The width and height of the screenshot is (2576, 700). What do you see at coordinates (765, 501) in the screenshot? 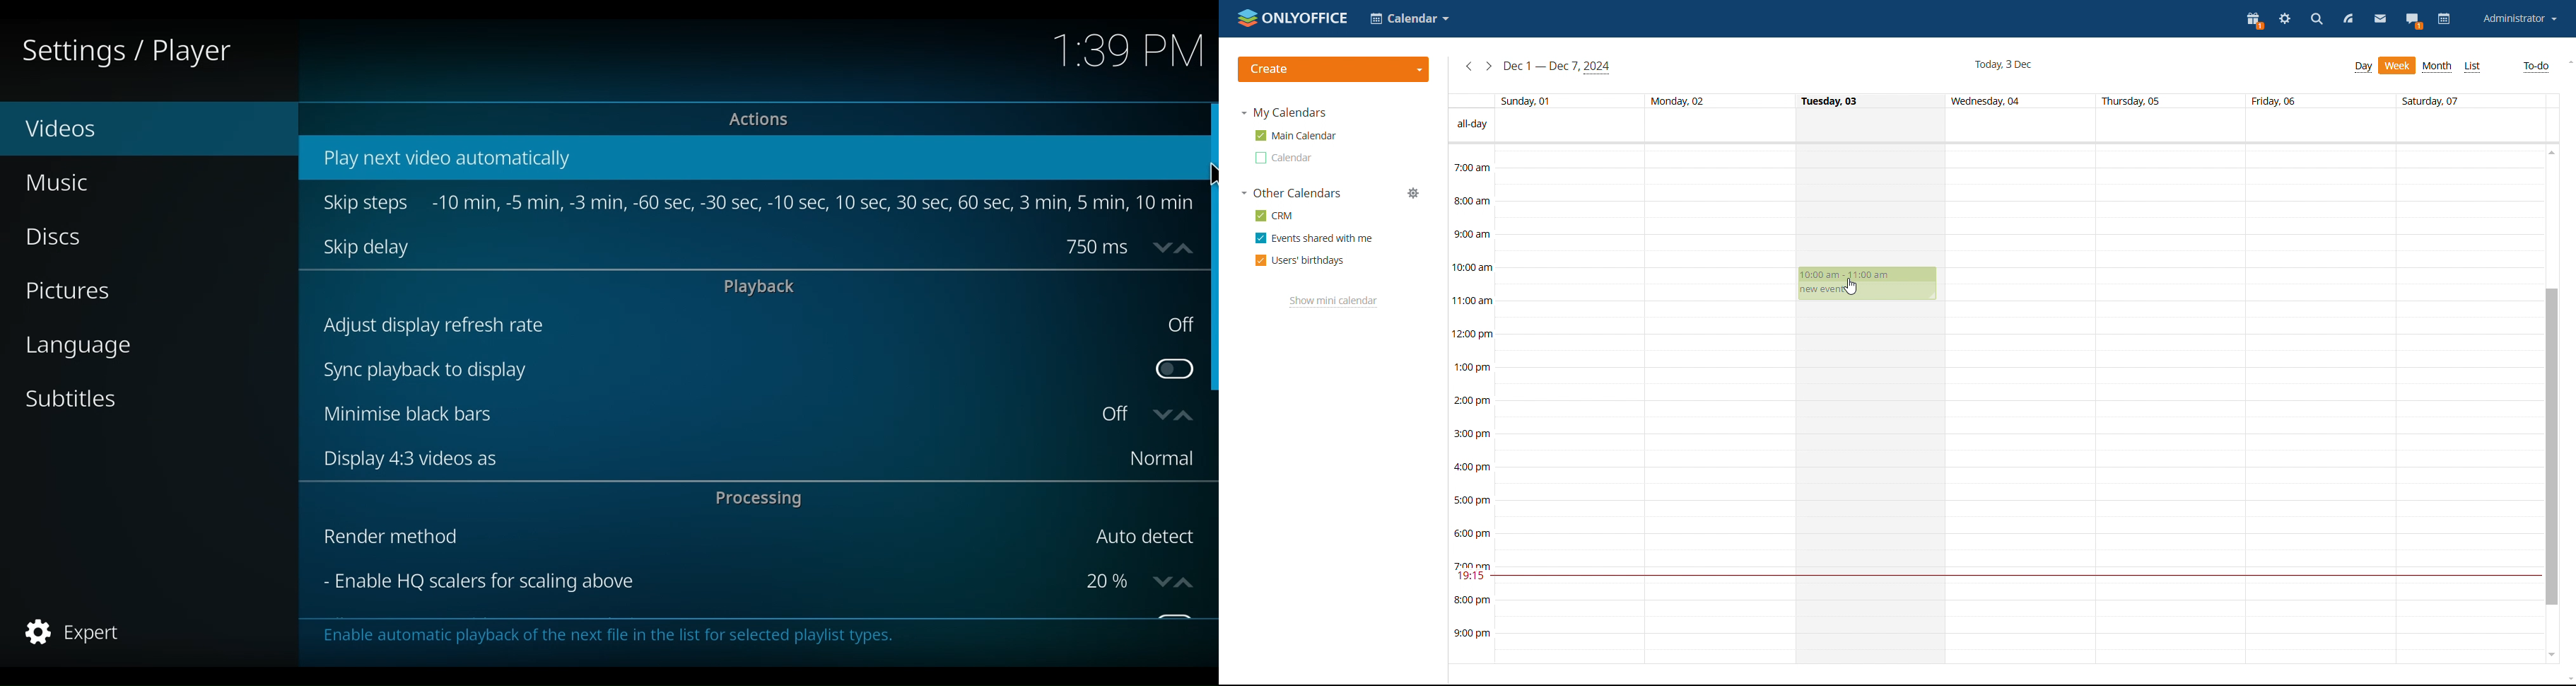
I see `Processing` at bounding box center [765, 501].